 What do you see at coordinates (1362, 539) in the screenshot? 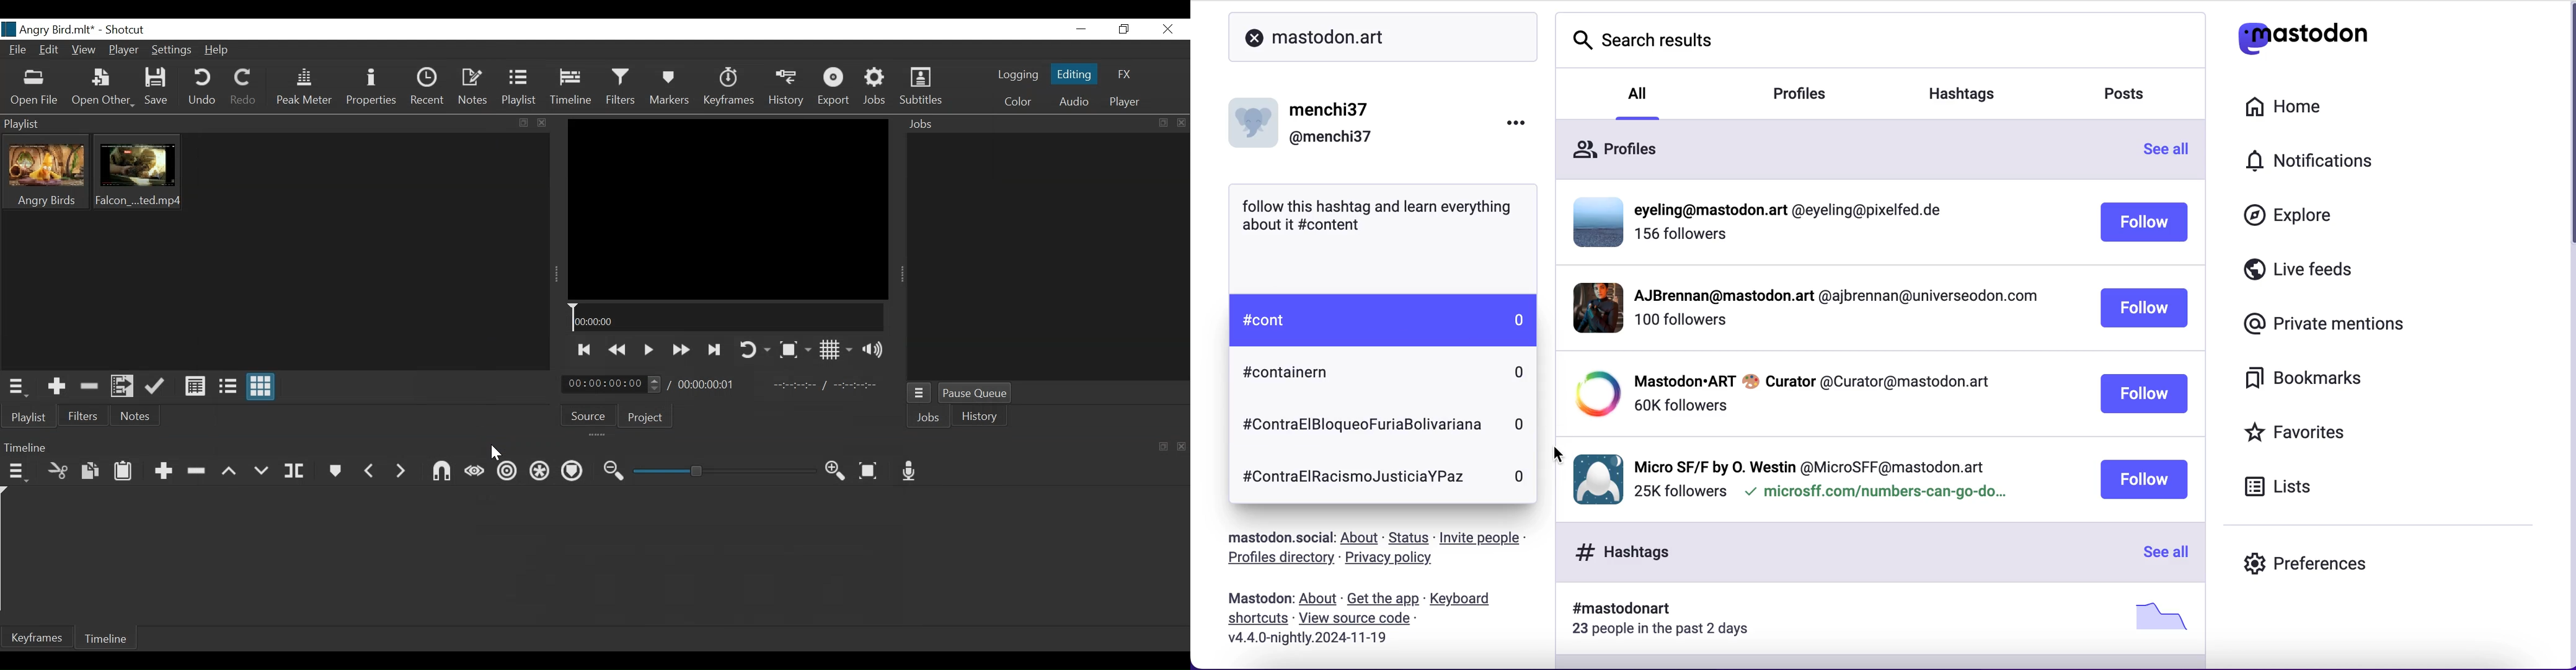
I see `about` at bounding box center [1362, 539].